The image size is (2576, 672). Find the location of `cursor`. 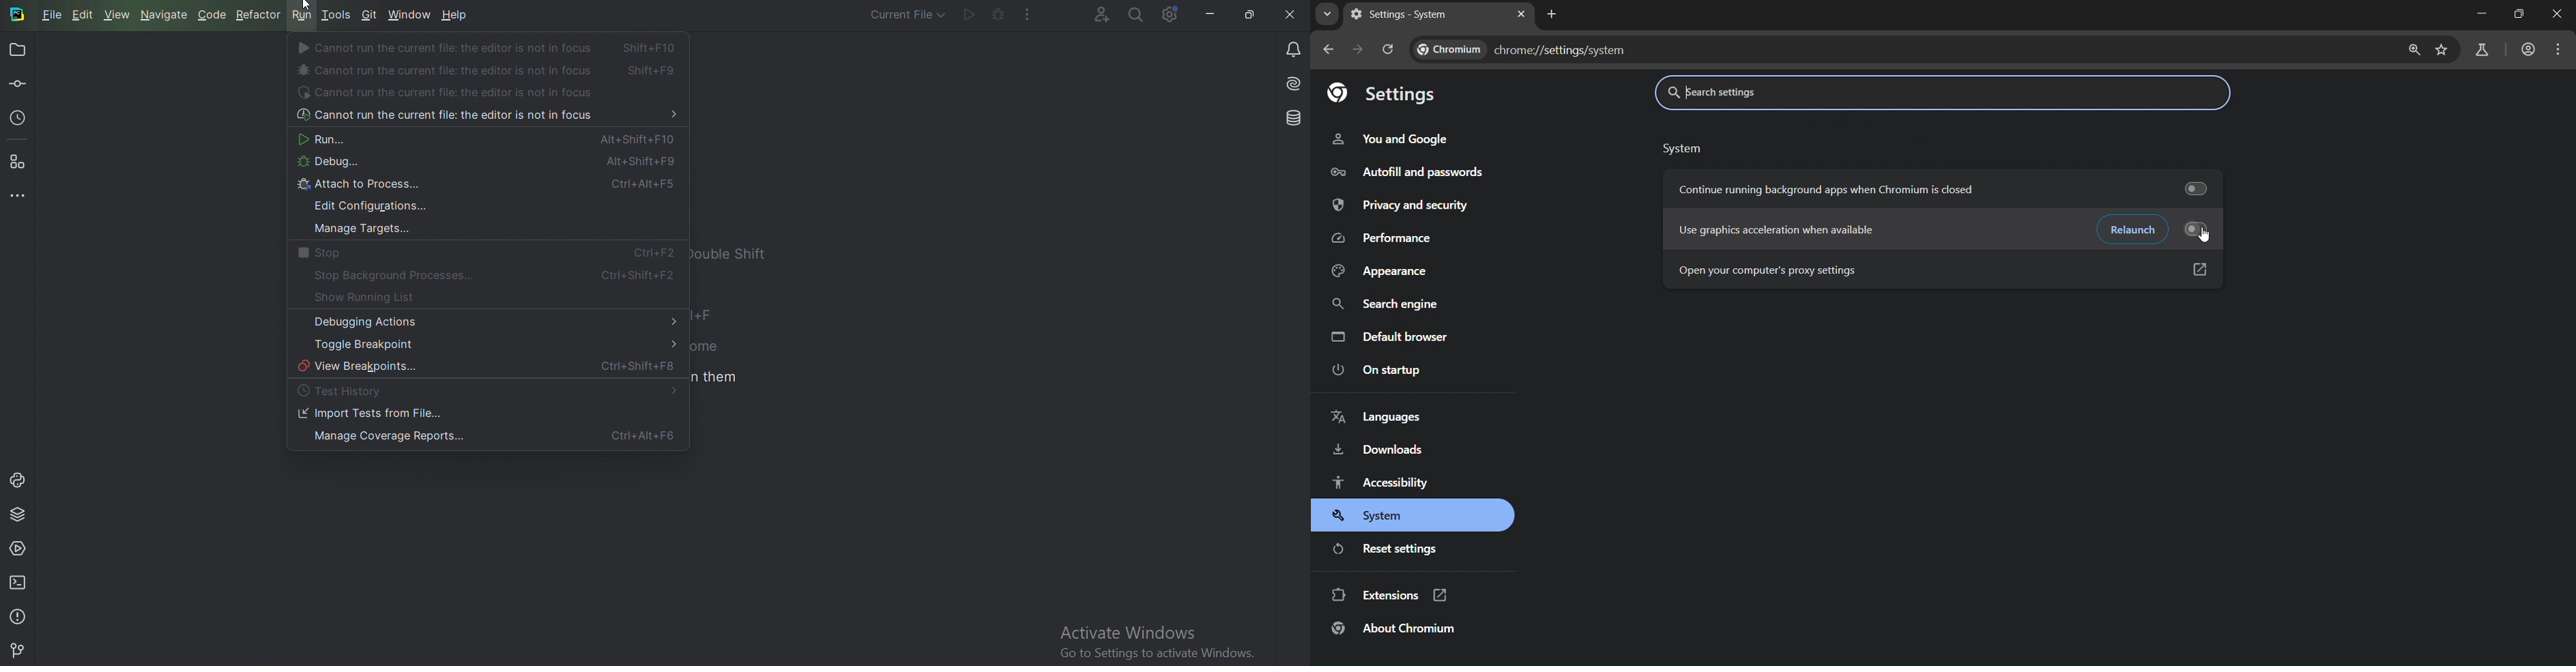

cursor is located at coordinates (2208, 236).